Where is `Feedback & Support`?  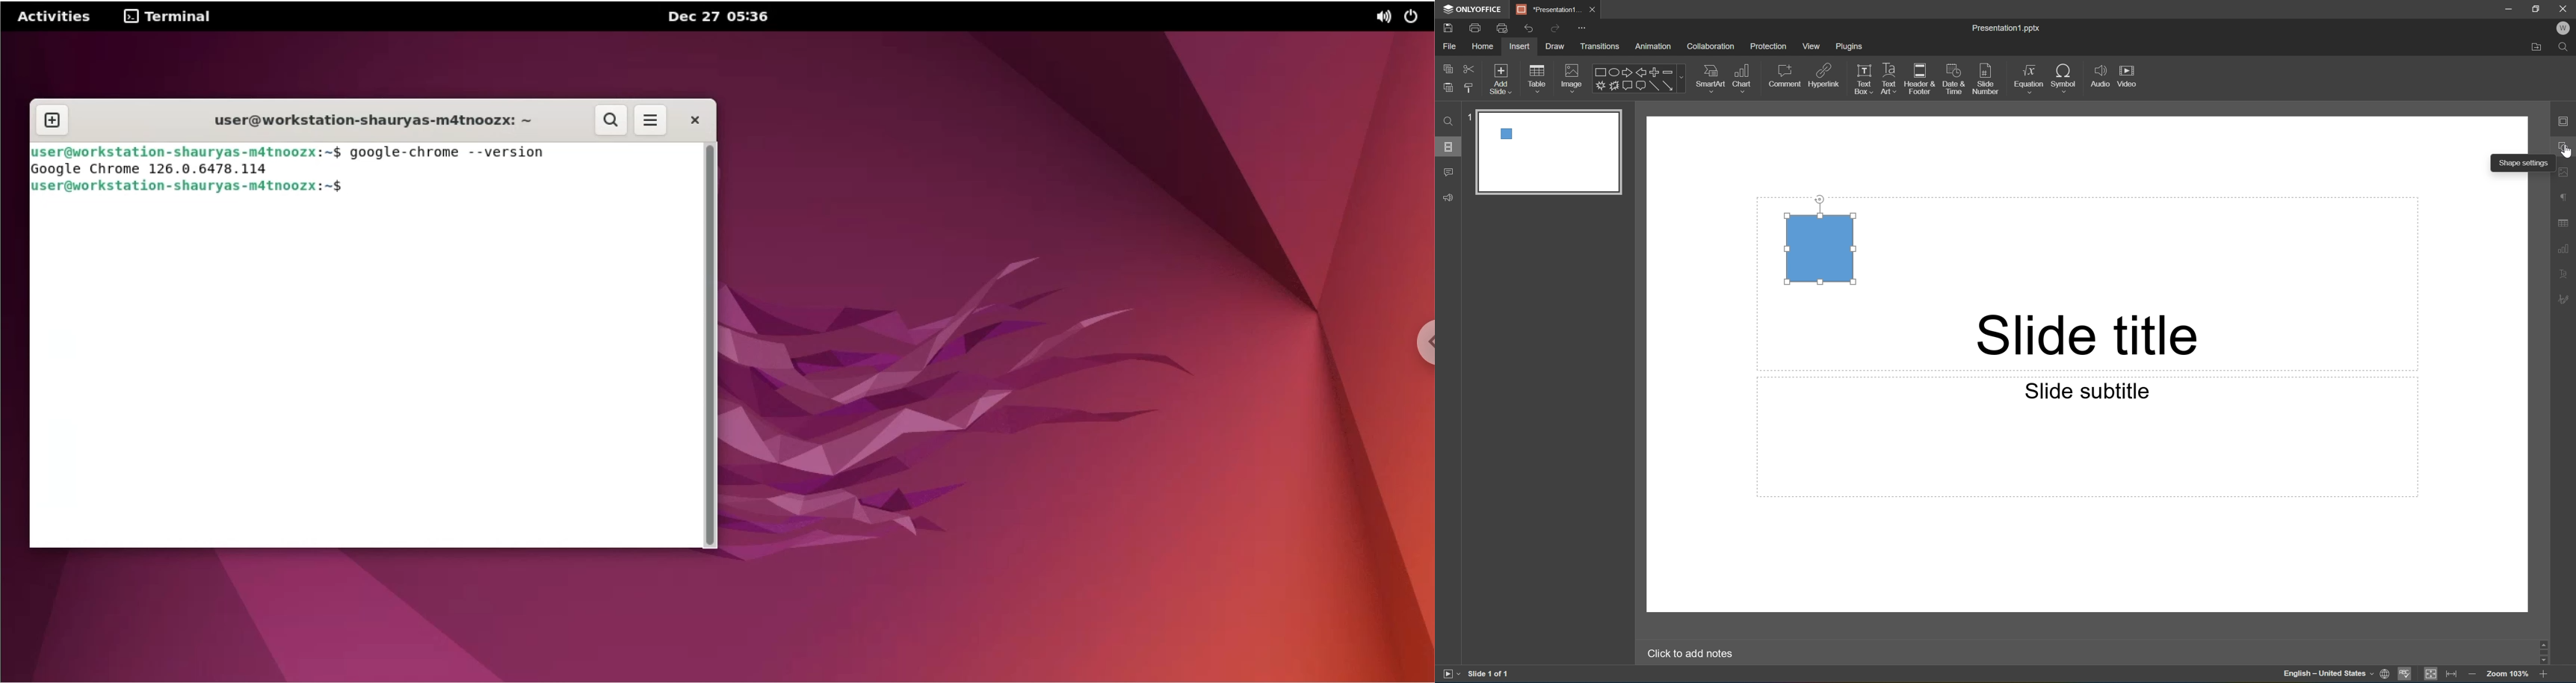 Feedback & Support is located at coordinates (1449, 198).